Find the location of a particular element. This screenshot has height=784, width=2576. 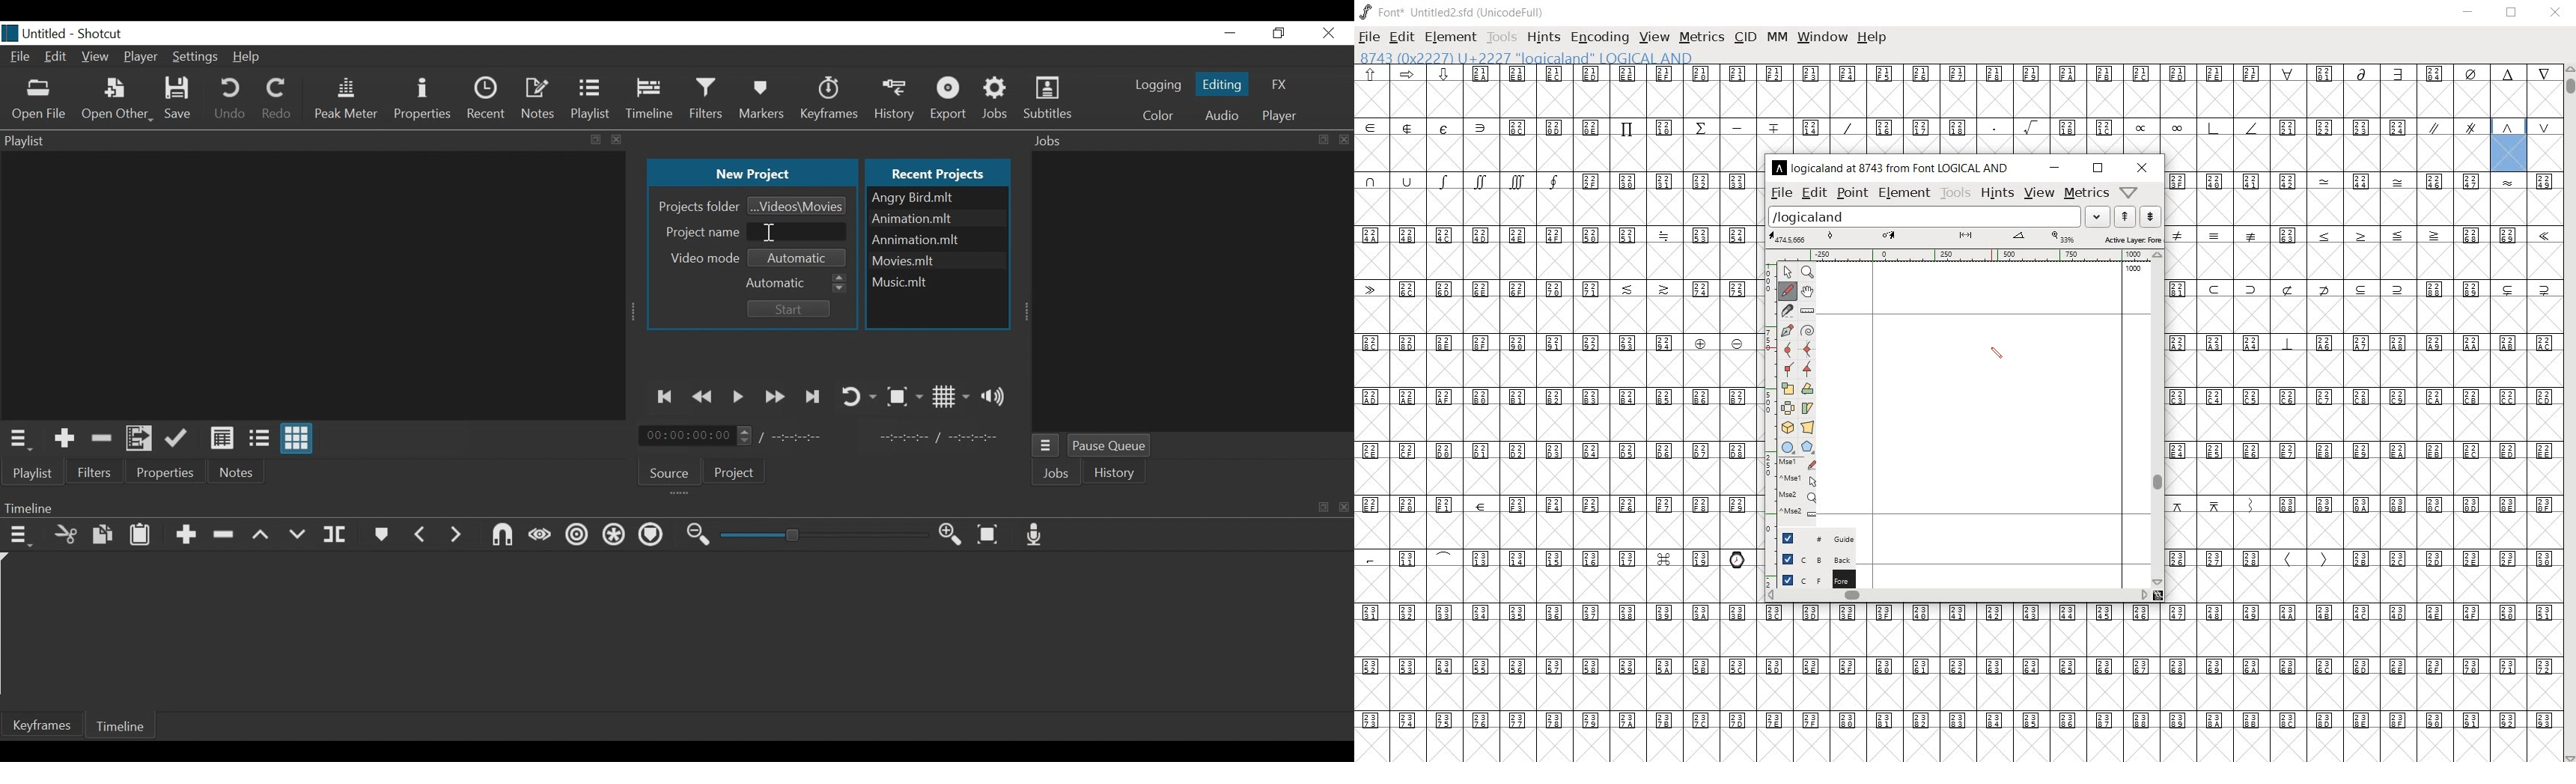

Markers is located at coordinates (382, 534).